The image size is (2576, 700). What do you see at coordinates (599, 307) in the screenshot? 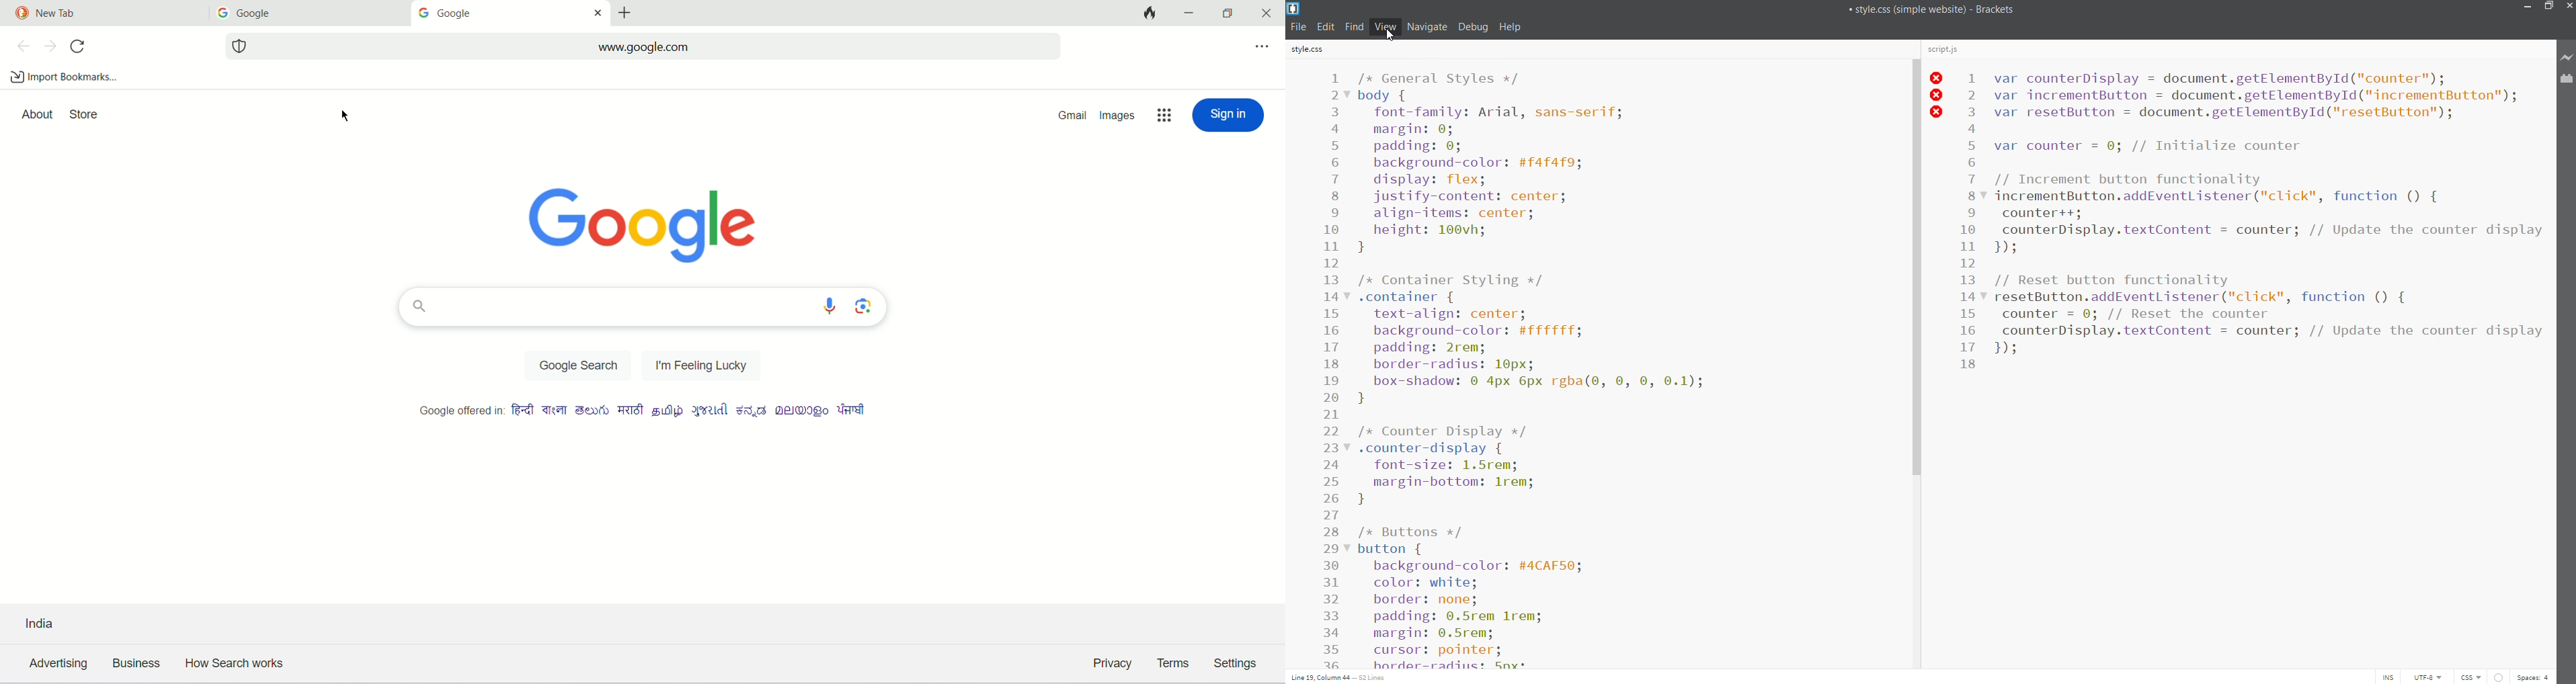
I see `search bar` at bounding box center [599, 307].